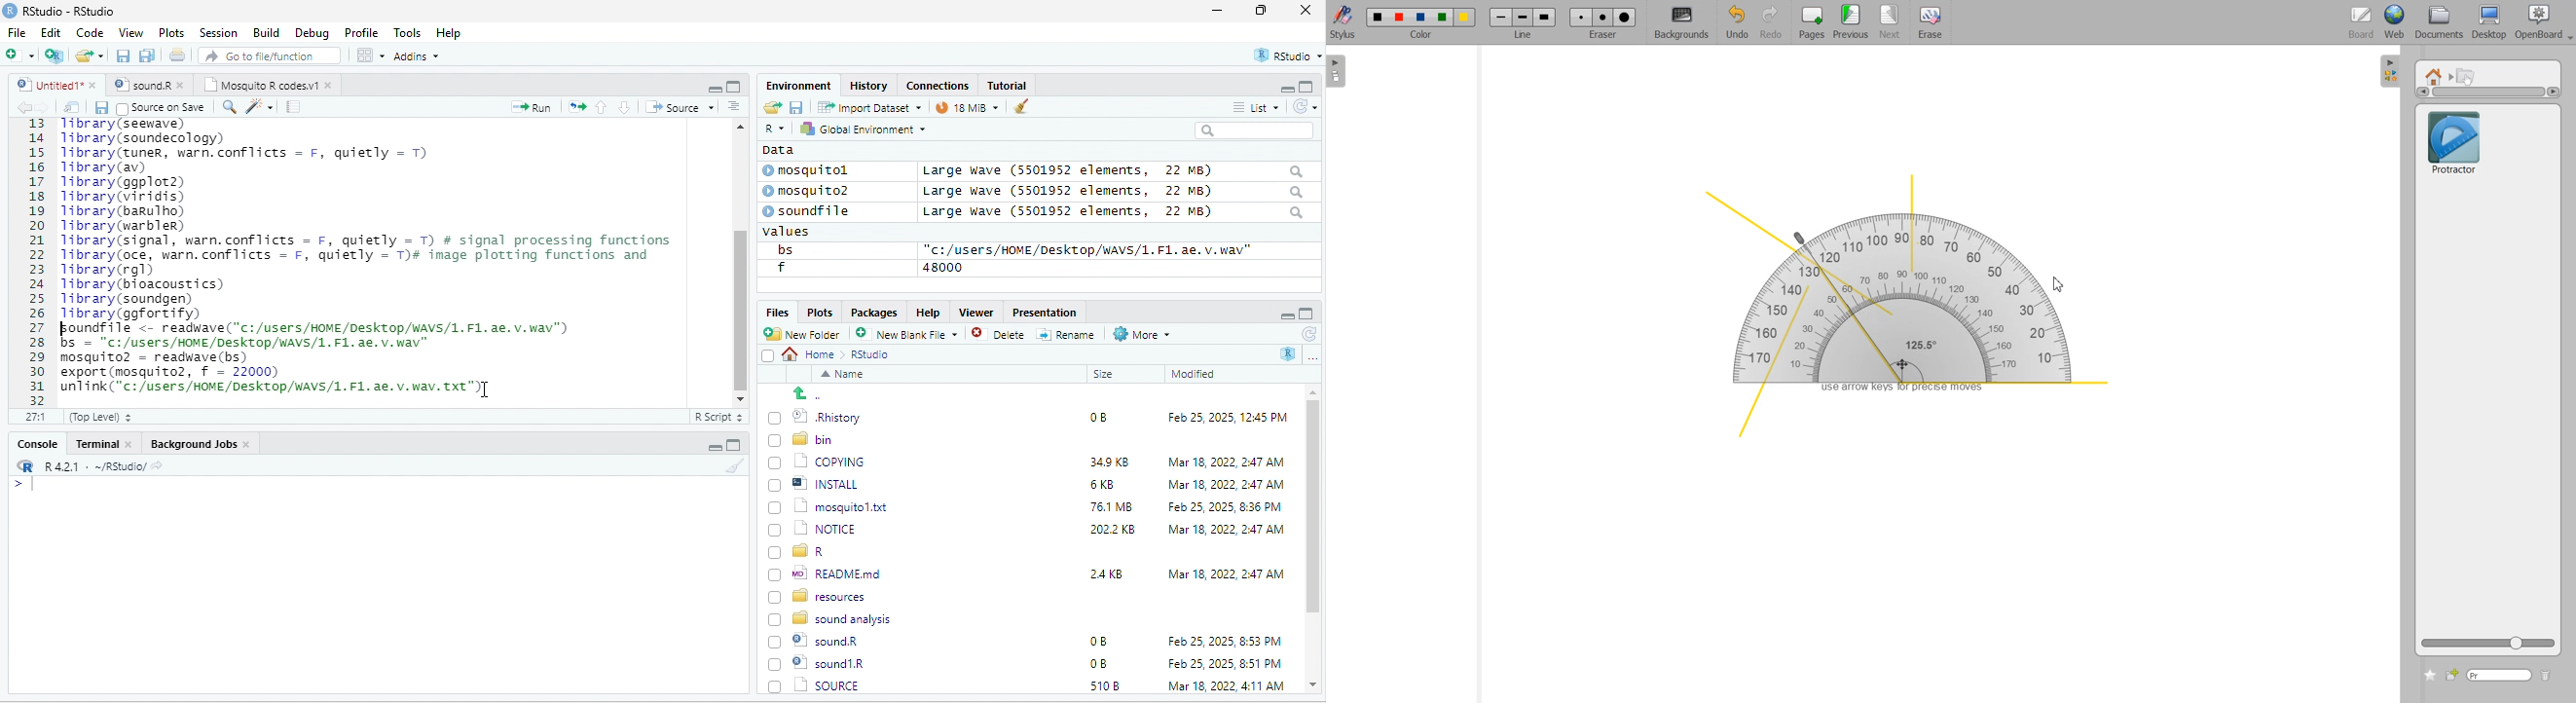 This screenshot has width=2576, height=728. I want to click on scroll bar, so click(739, 260).